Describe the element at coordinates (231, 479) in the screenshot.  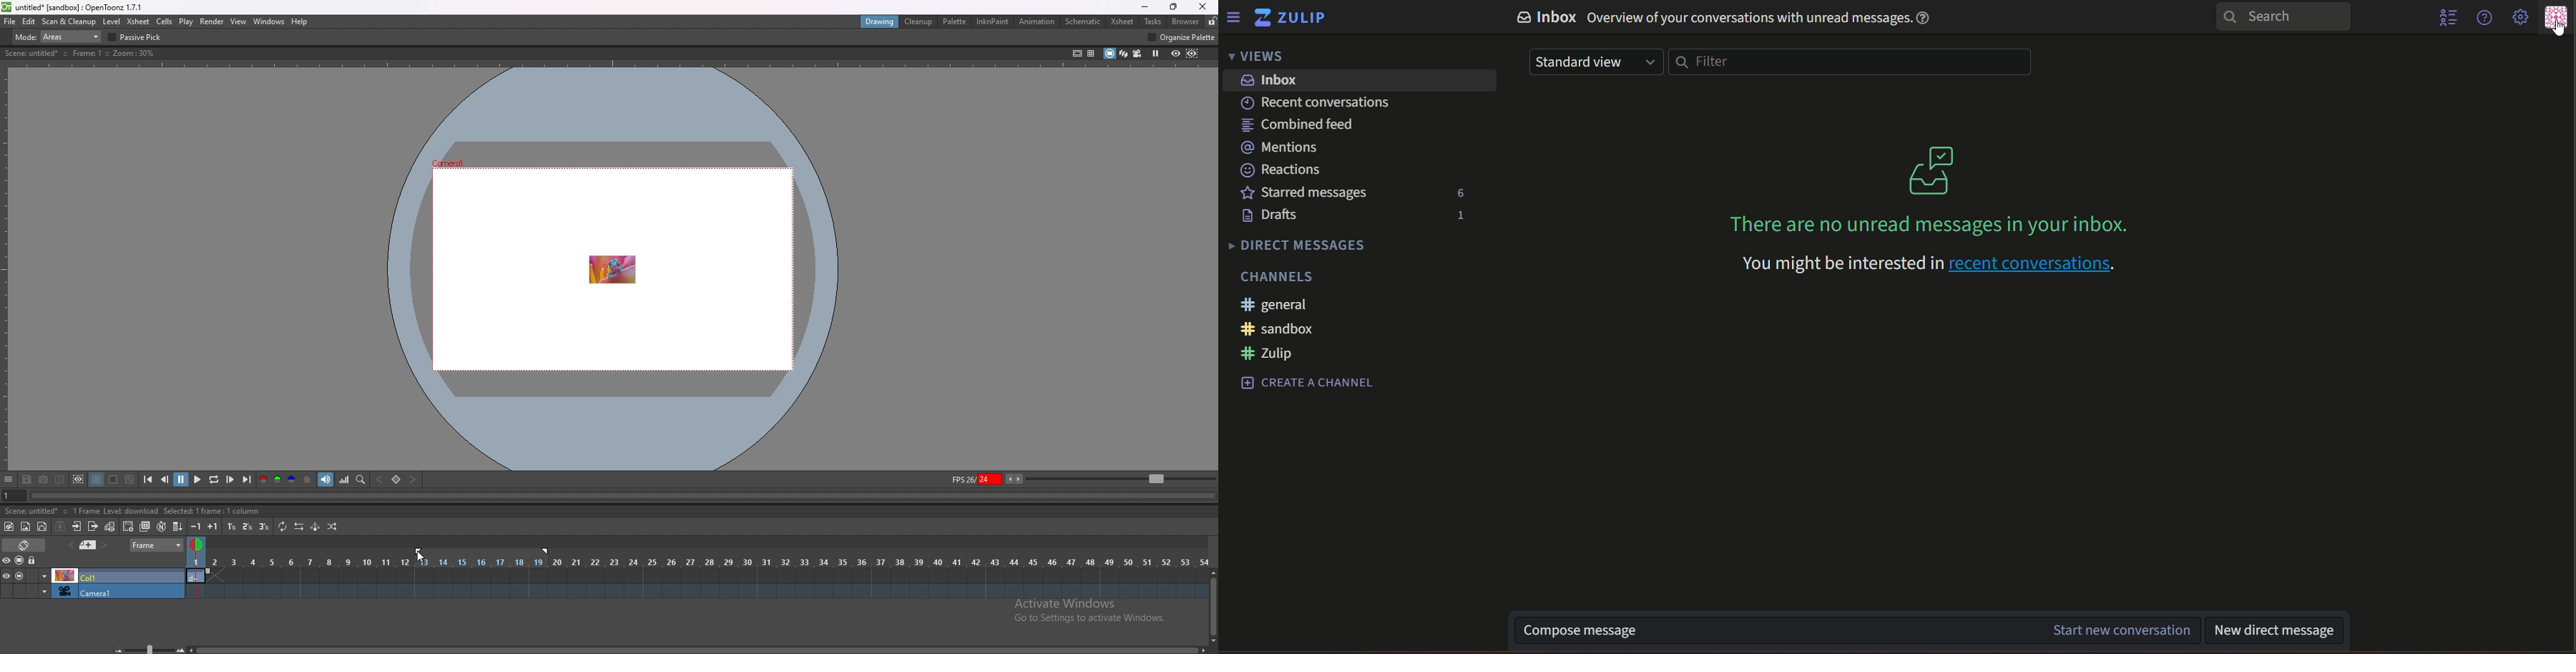
I see `next frame` at that location.